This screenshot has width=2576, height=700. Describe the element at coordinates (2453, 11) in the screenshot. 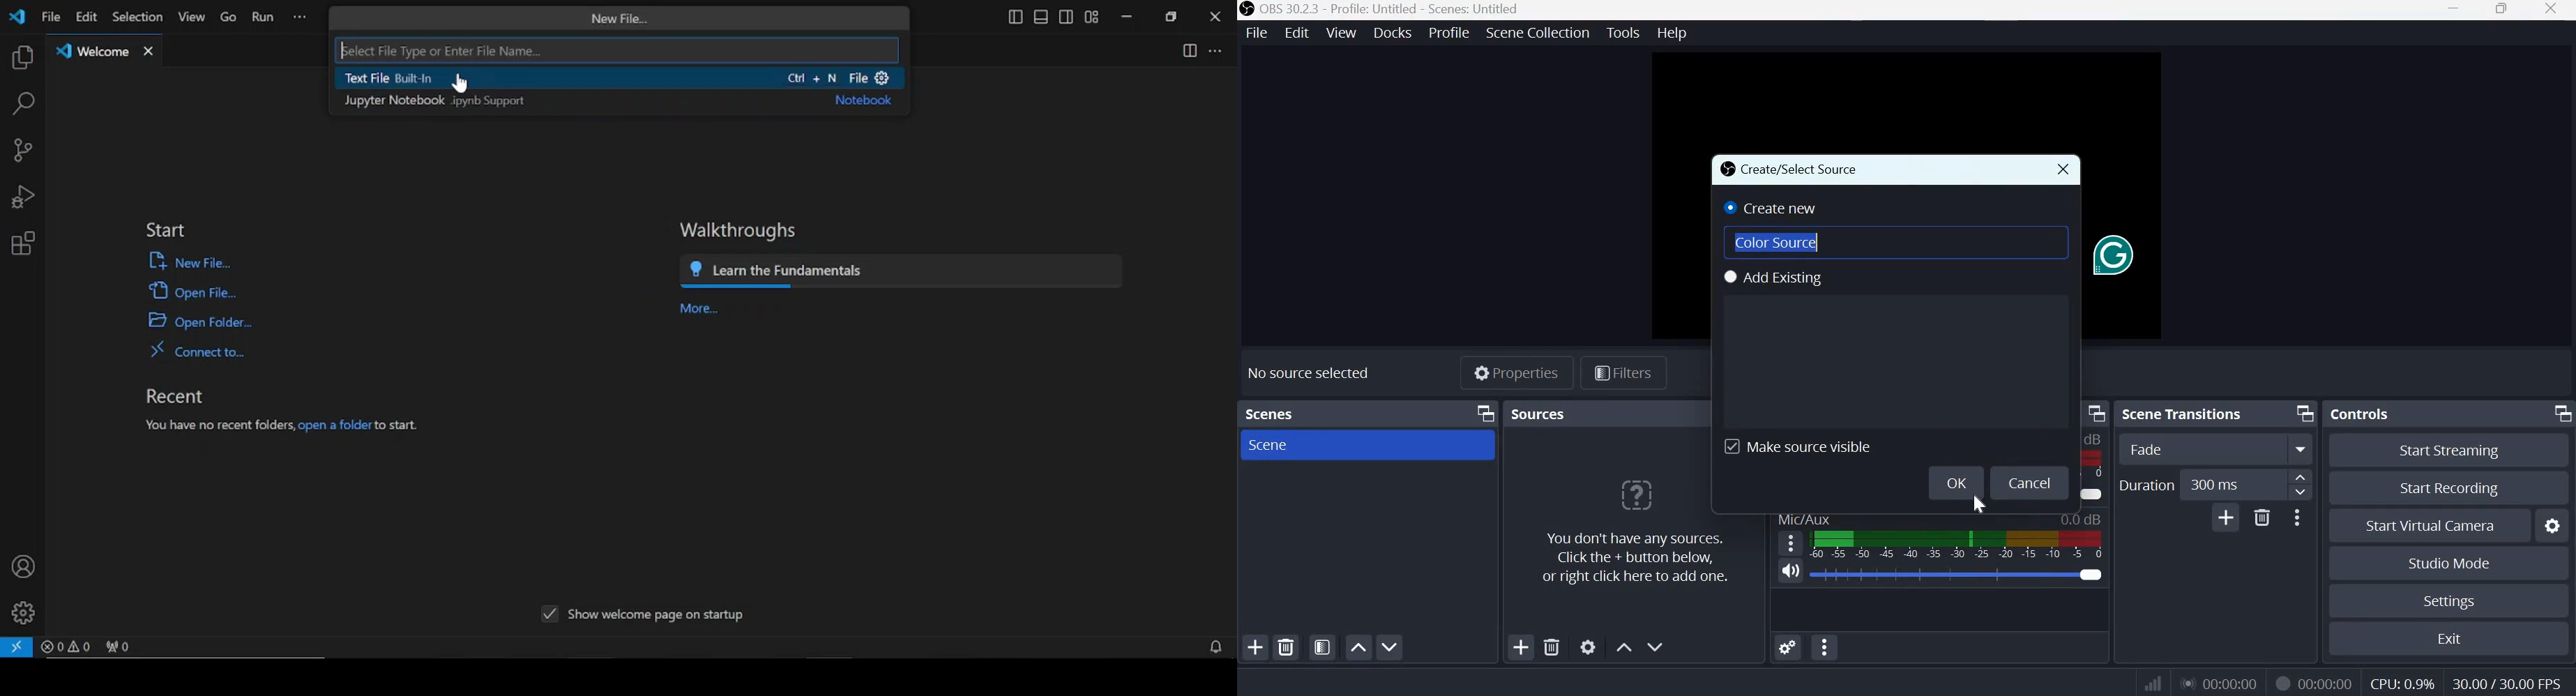

I see `Minimize` at that location.